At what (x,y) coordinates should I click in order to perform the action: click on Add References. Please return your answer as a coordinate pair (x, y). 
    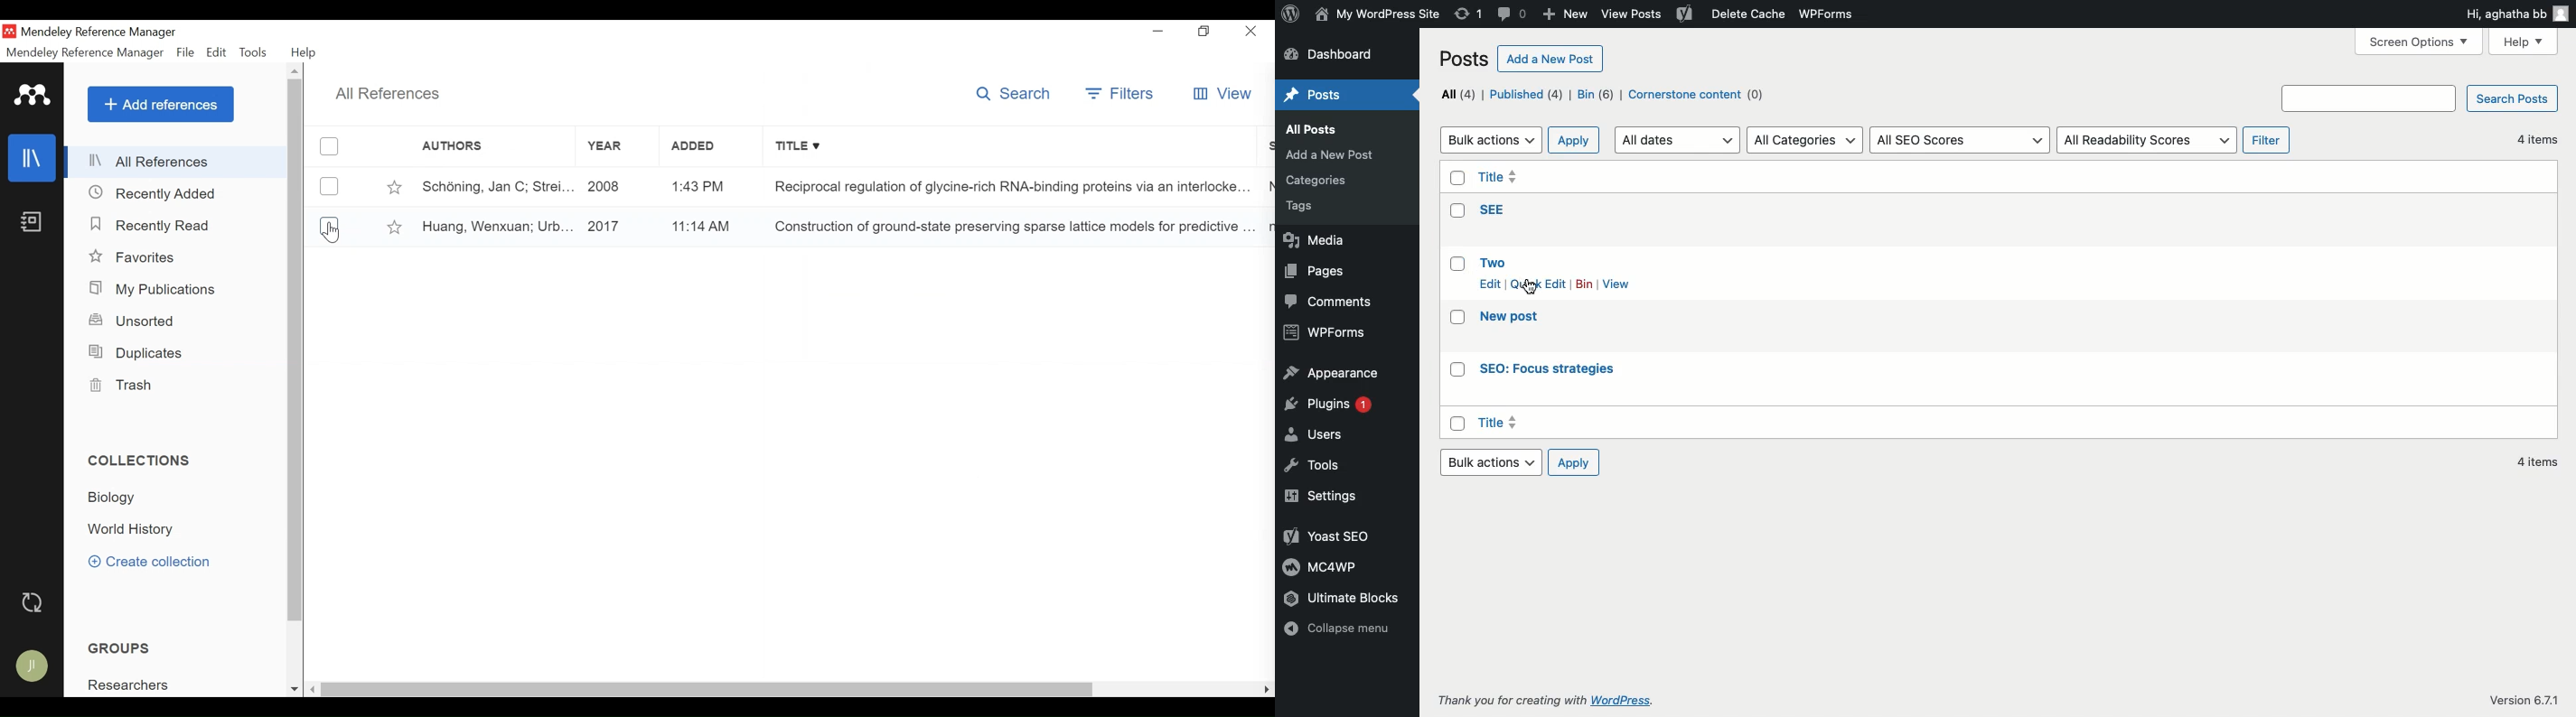
    Looking at the image, I should click on (161, 104).